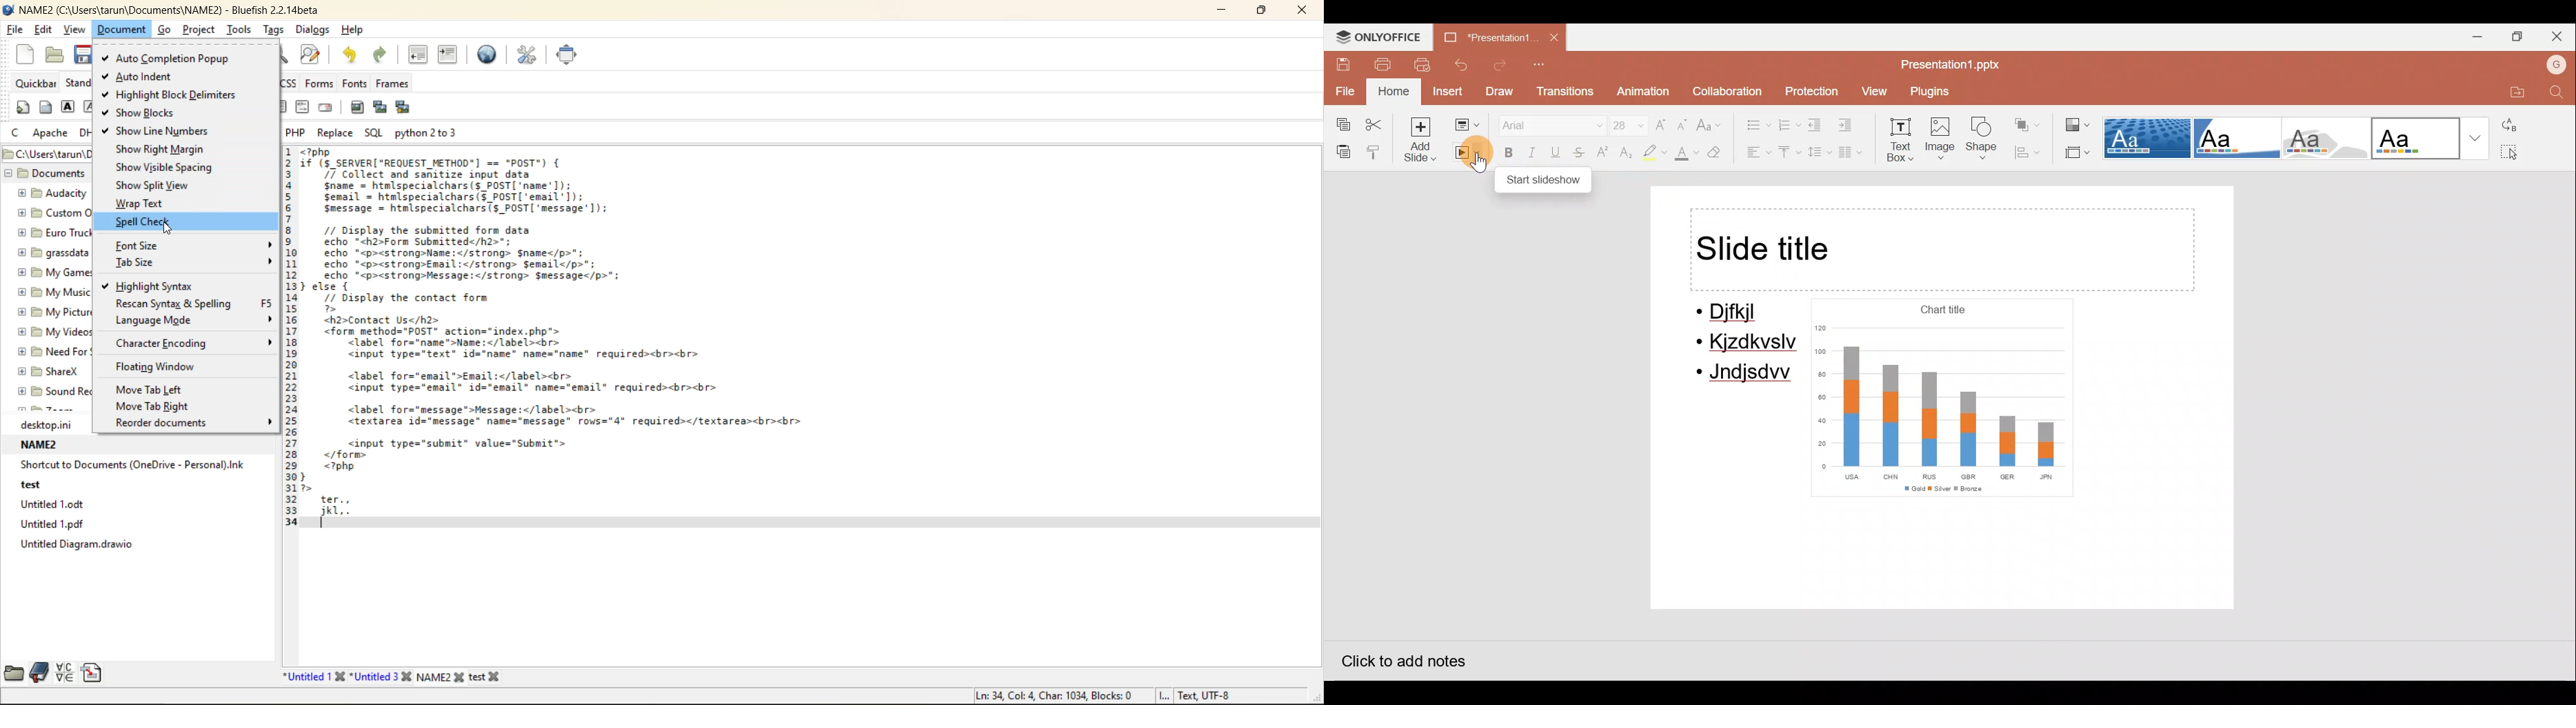 Image resolution: width=2576 pixels, height=728 pixels. Describe the element at coordinates (1711, 122) in the screenshot. I see `Change case` at that location.